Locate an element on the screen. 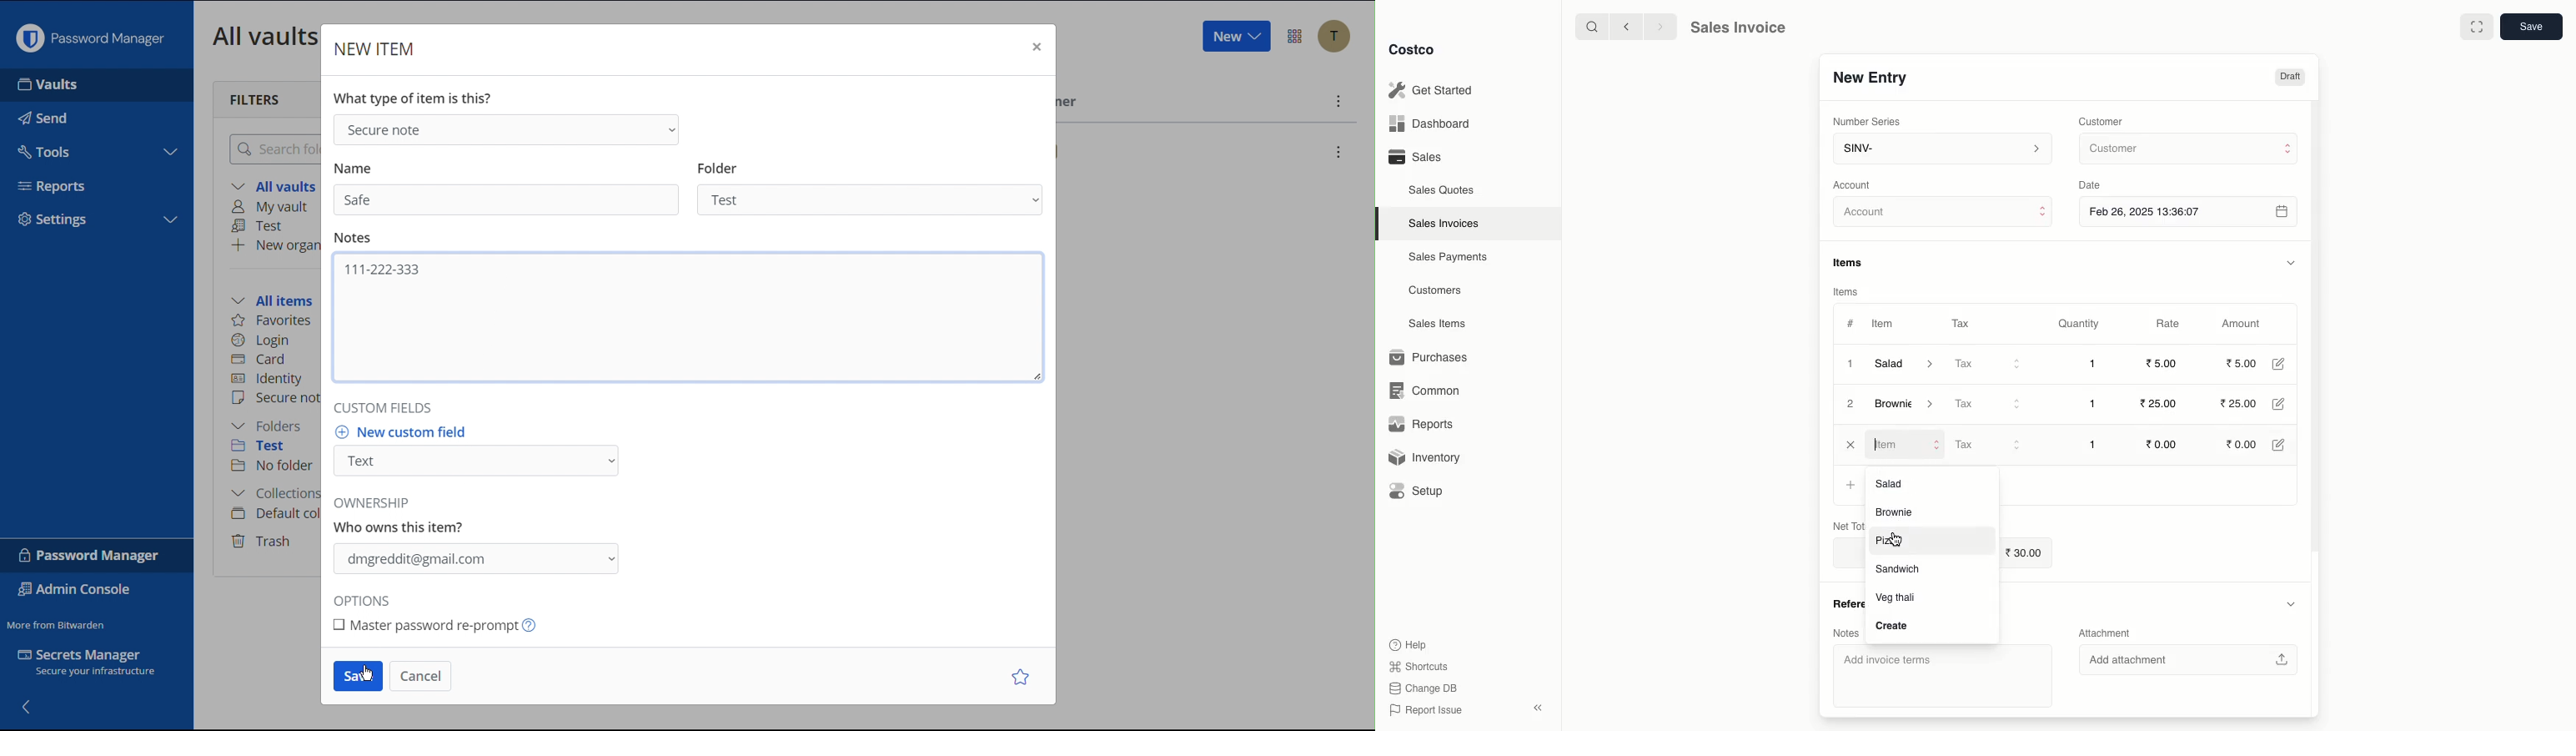 This screenshot has width=2576, height=756. Hide is located at coordinates (2290, 604).